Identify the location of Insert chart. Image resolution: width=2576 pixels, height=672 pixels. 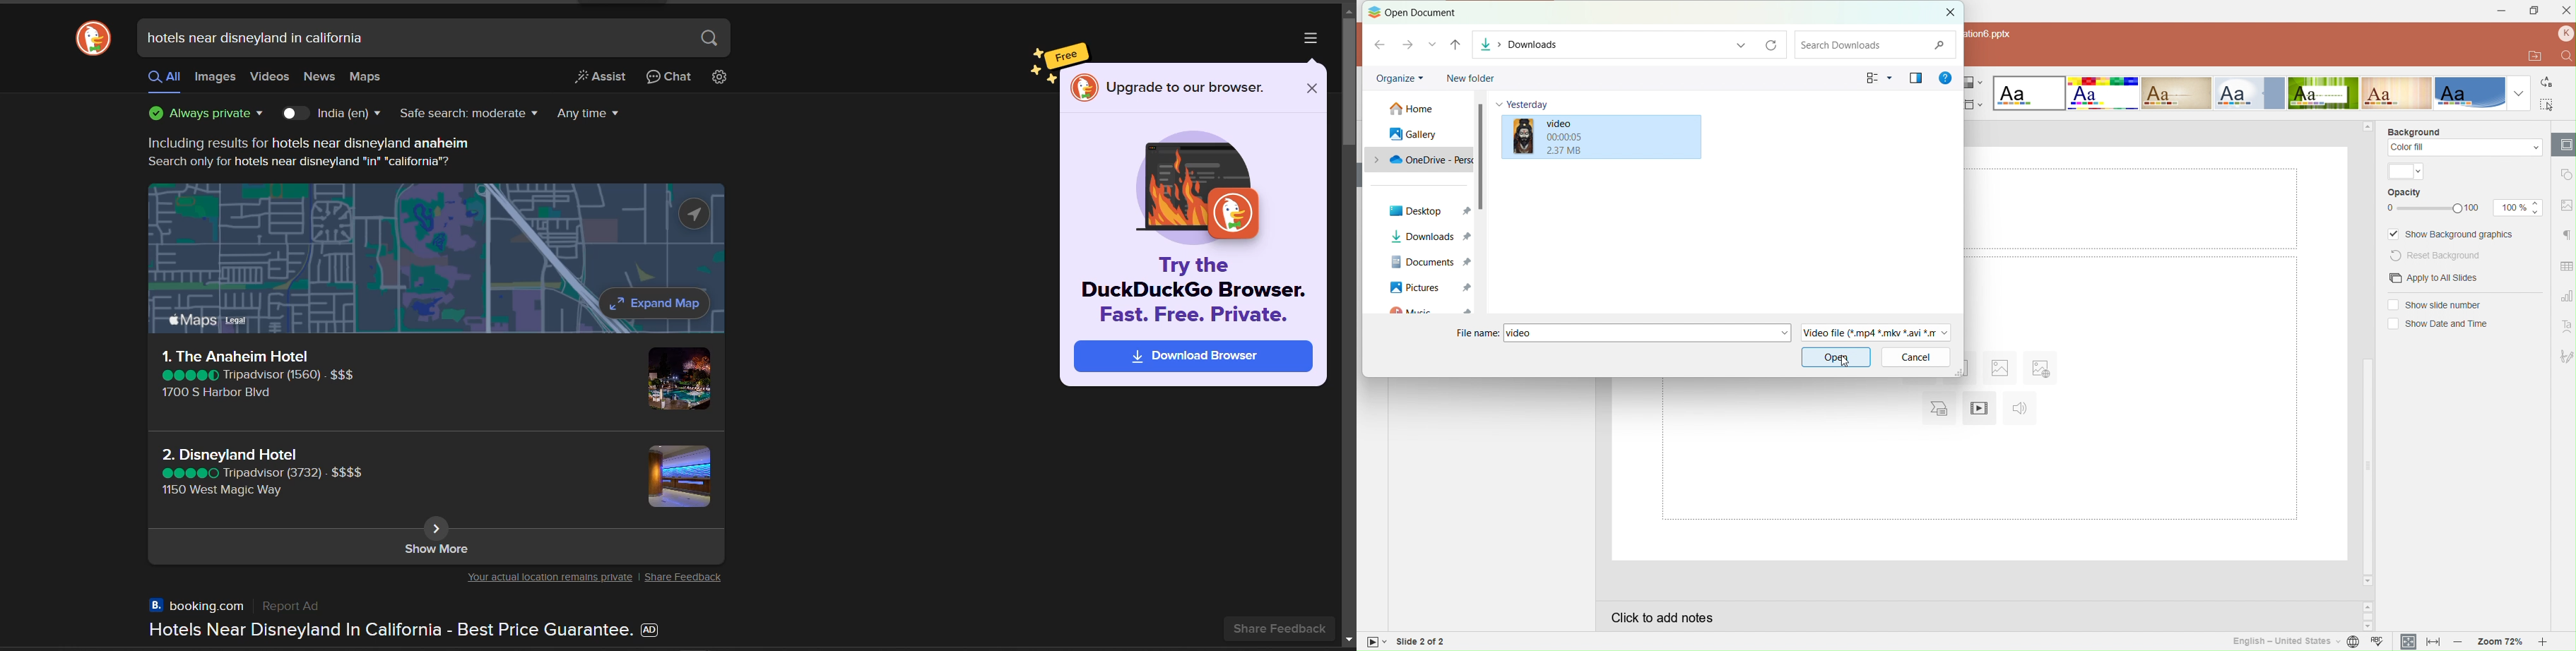
(1935, 410).